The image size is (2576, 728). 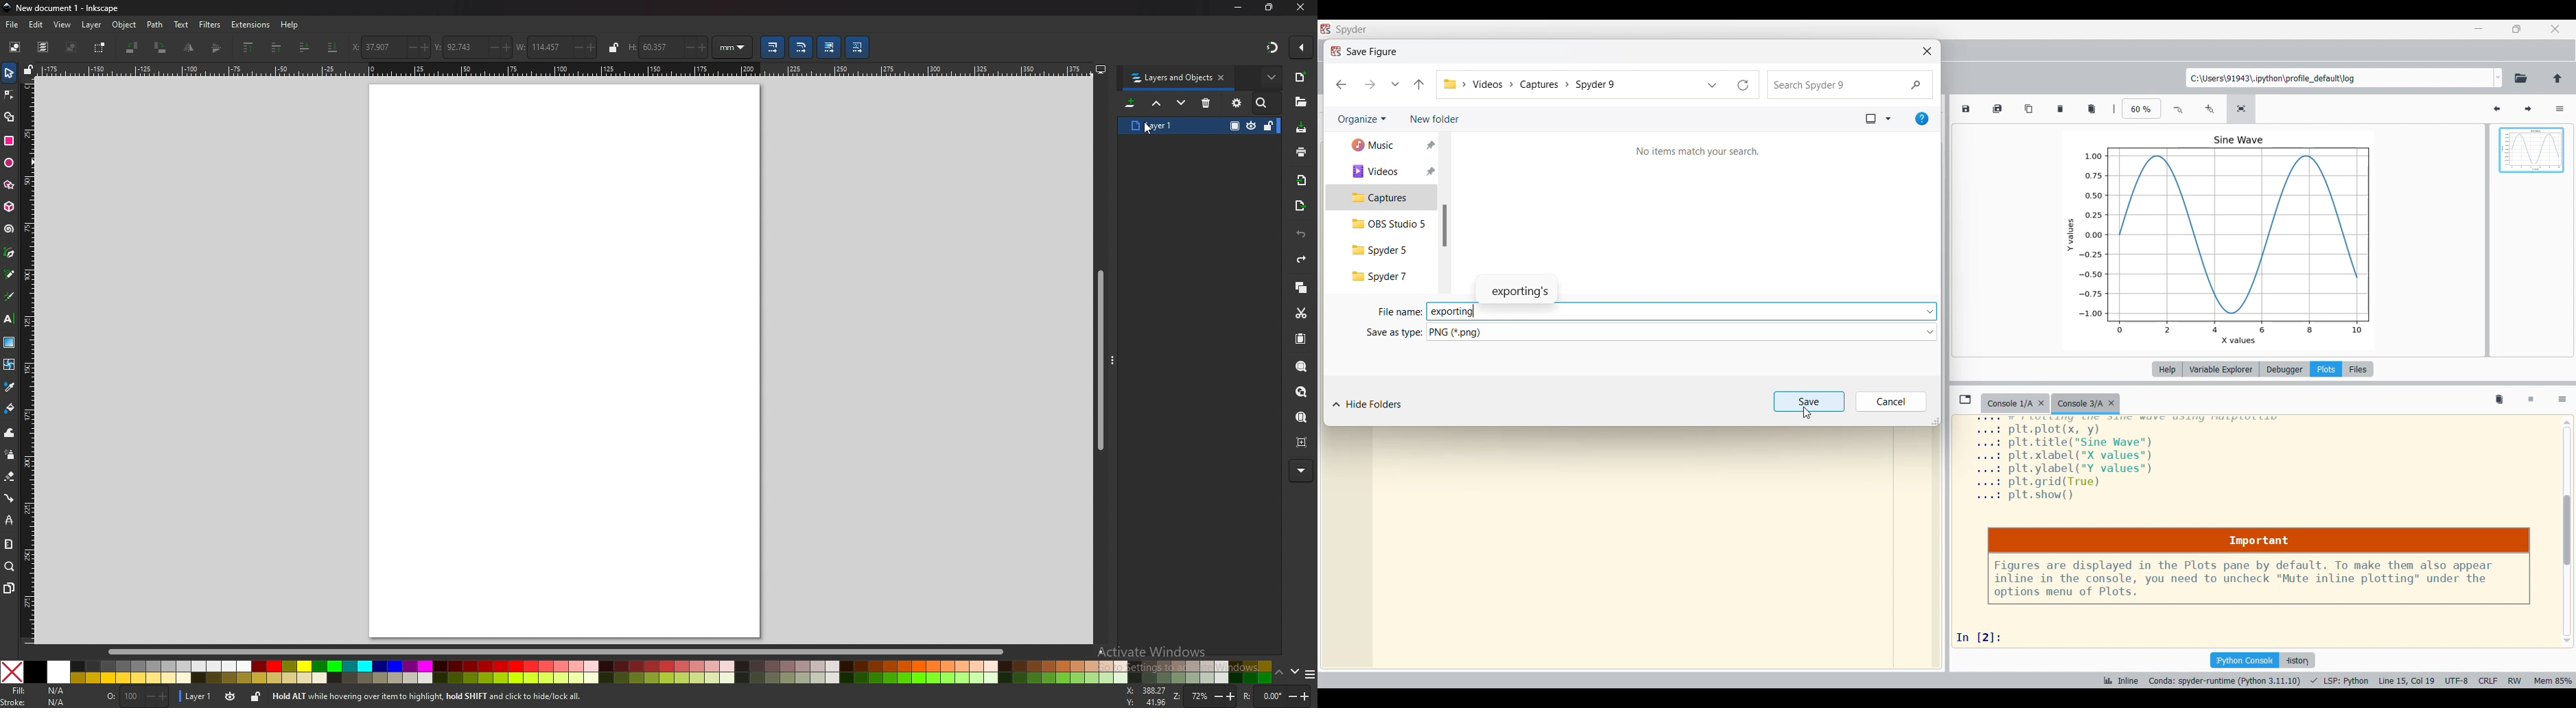 I want to click on Close interface, so click(x=2555, y=29).